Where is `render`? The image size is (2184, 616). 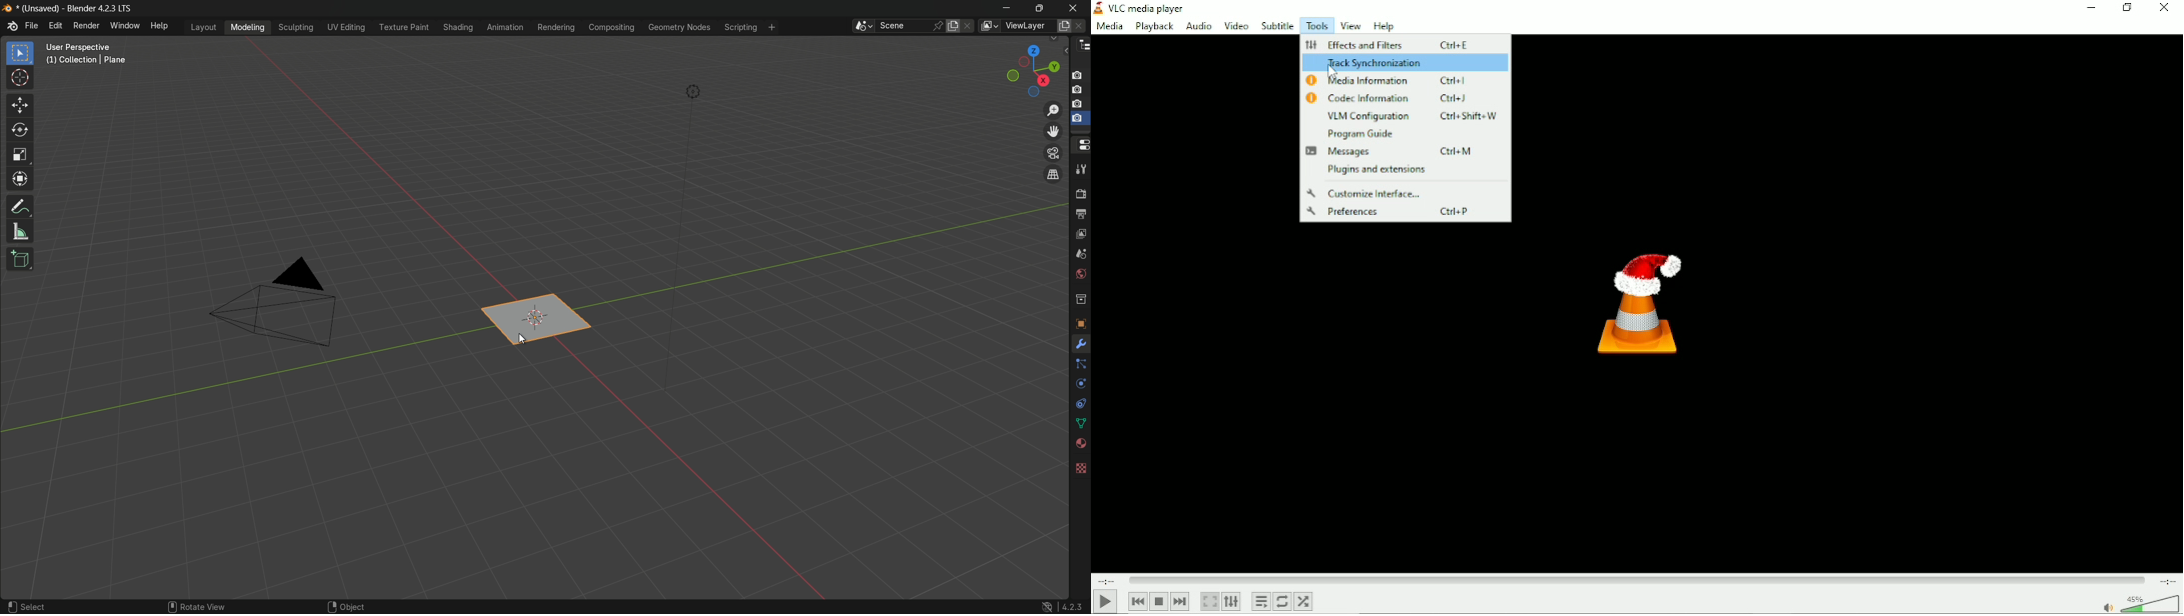 render is located at coordinates (1080, 193).